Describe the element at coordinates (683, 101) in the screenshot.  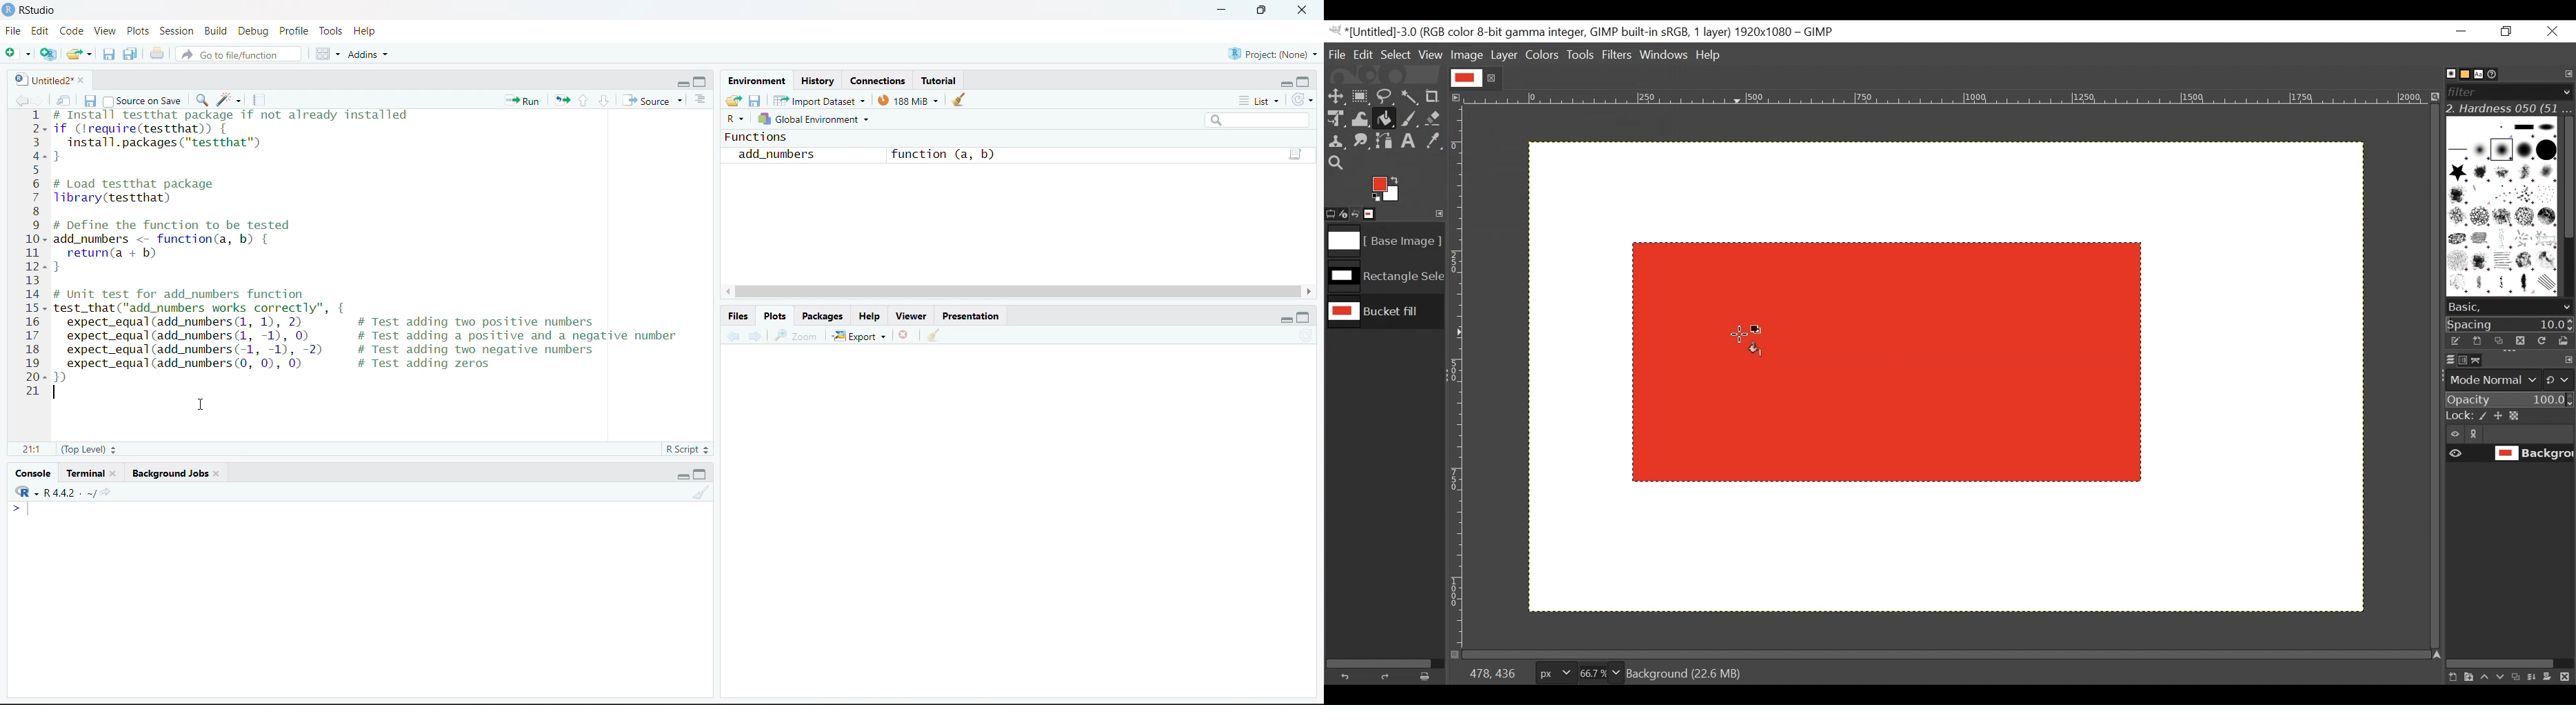
I see `source options` at that location.